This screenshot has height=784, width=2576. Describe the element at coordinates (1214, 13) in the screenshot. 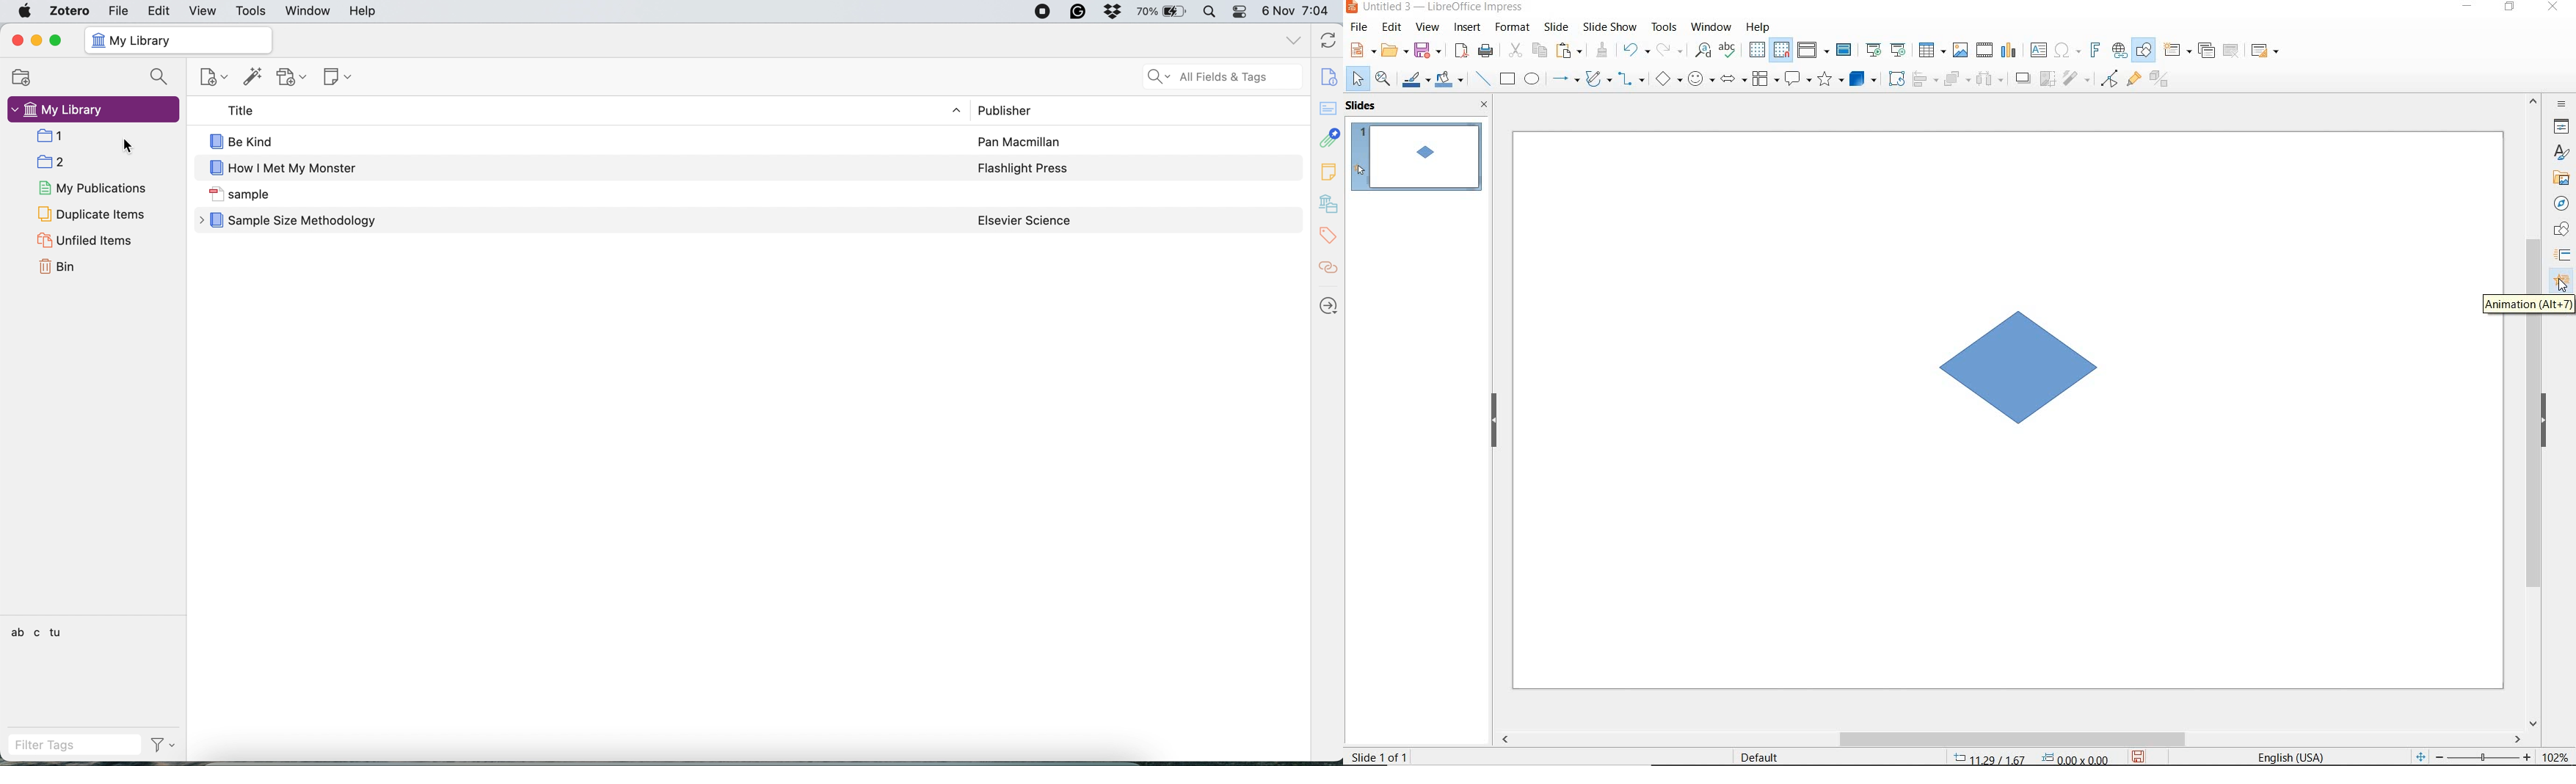

I see `spotlight search` at that location.